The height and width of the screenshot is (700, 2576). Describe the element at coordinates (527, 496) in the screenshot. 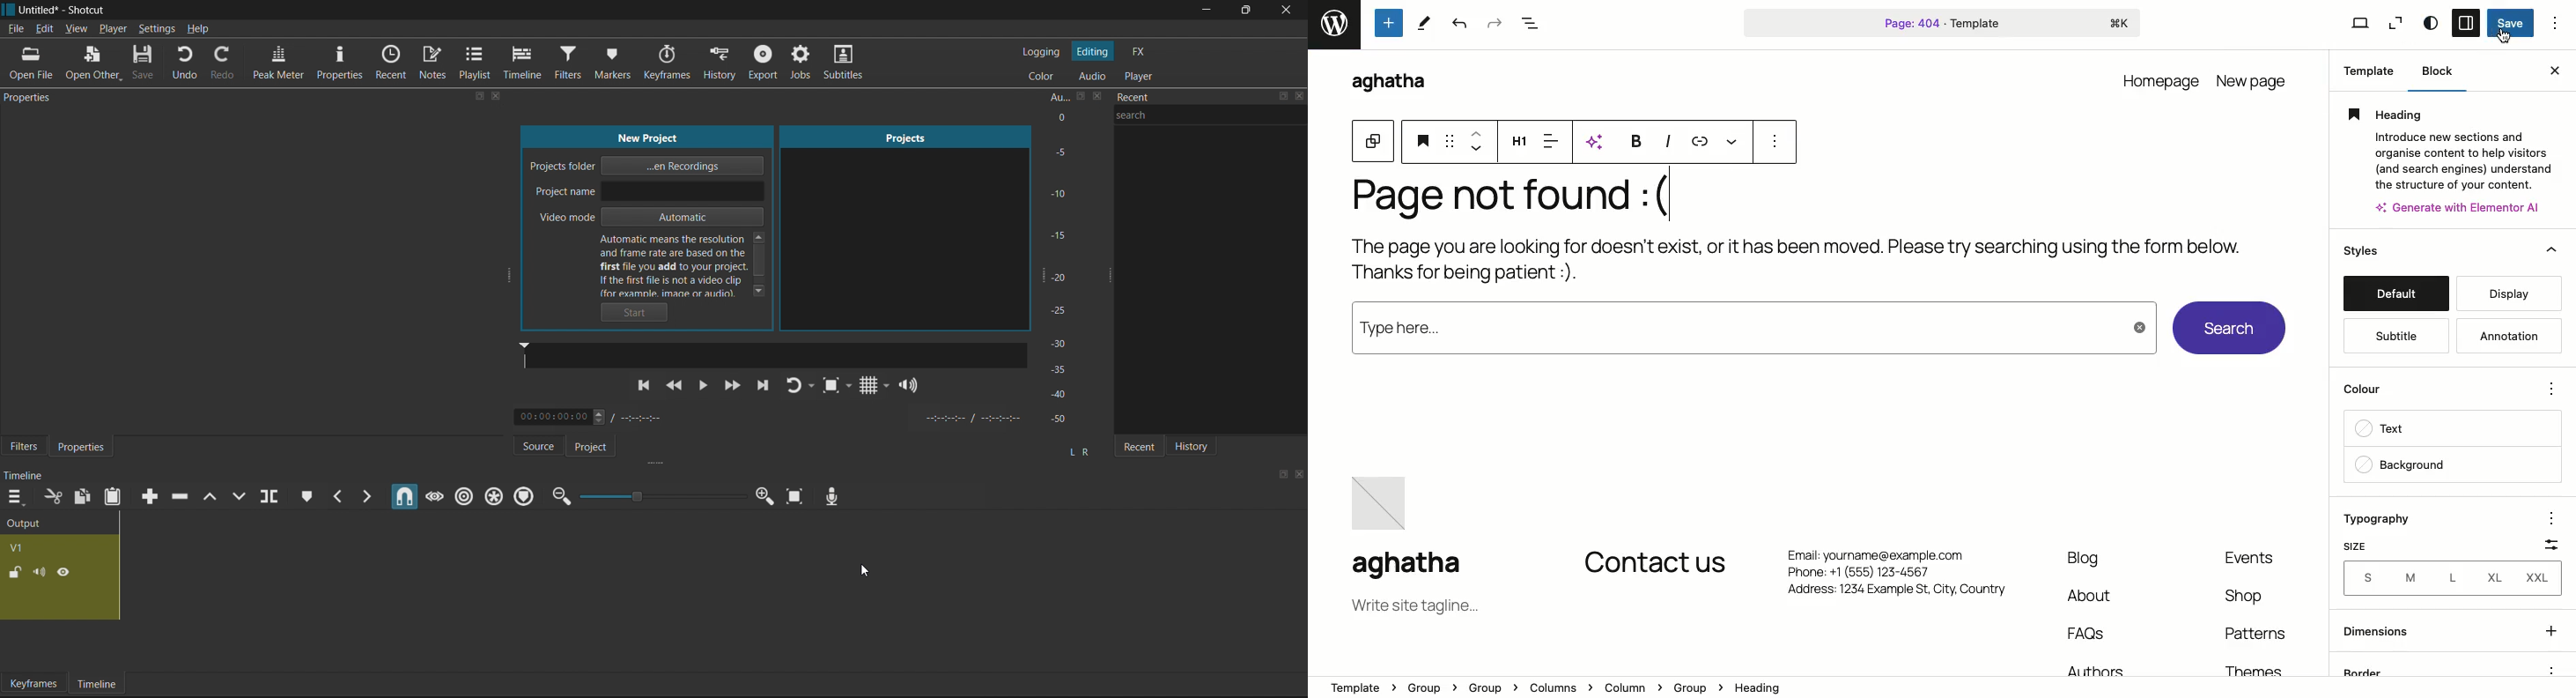

I see `Ripple Markers` at that location.